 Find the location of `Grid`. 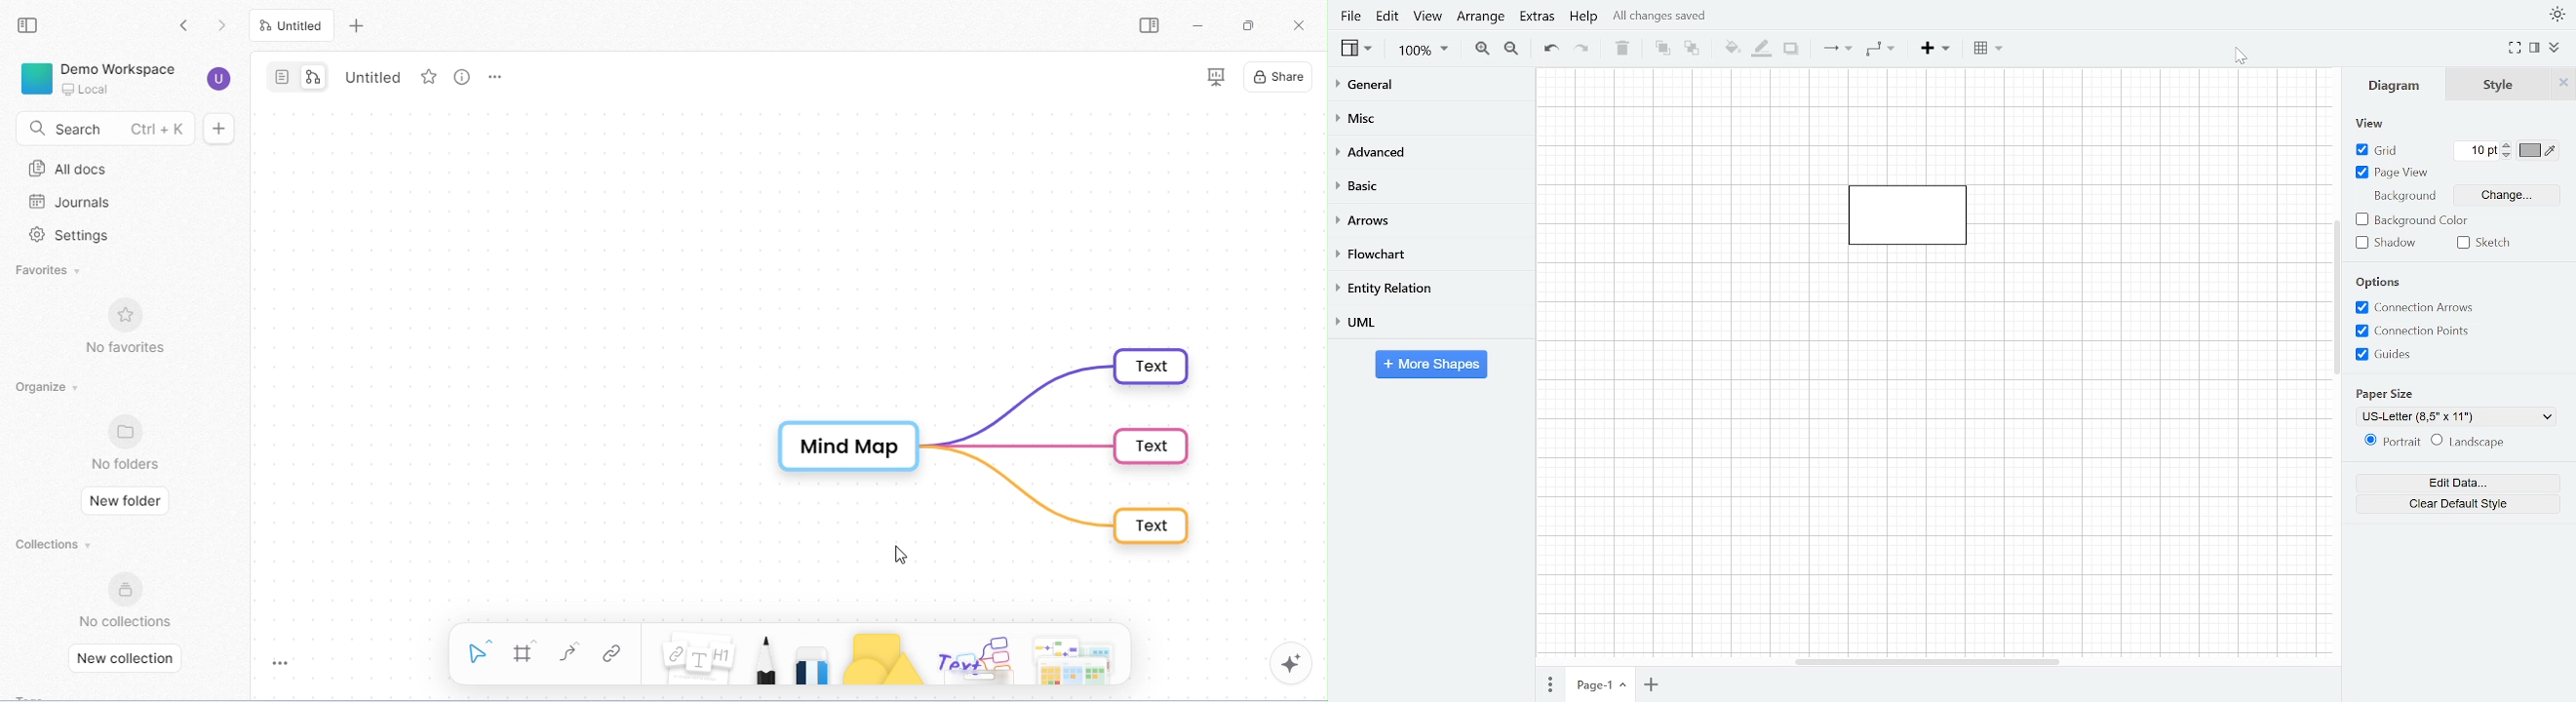

Grid is located at coordinates (2380, 150).